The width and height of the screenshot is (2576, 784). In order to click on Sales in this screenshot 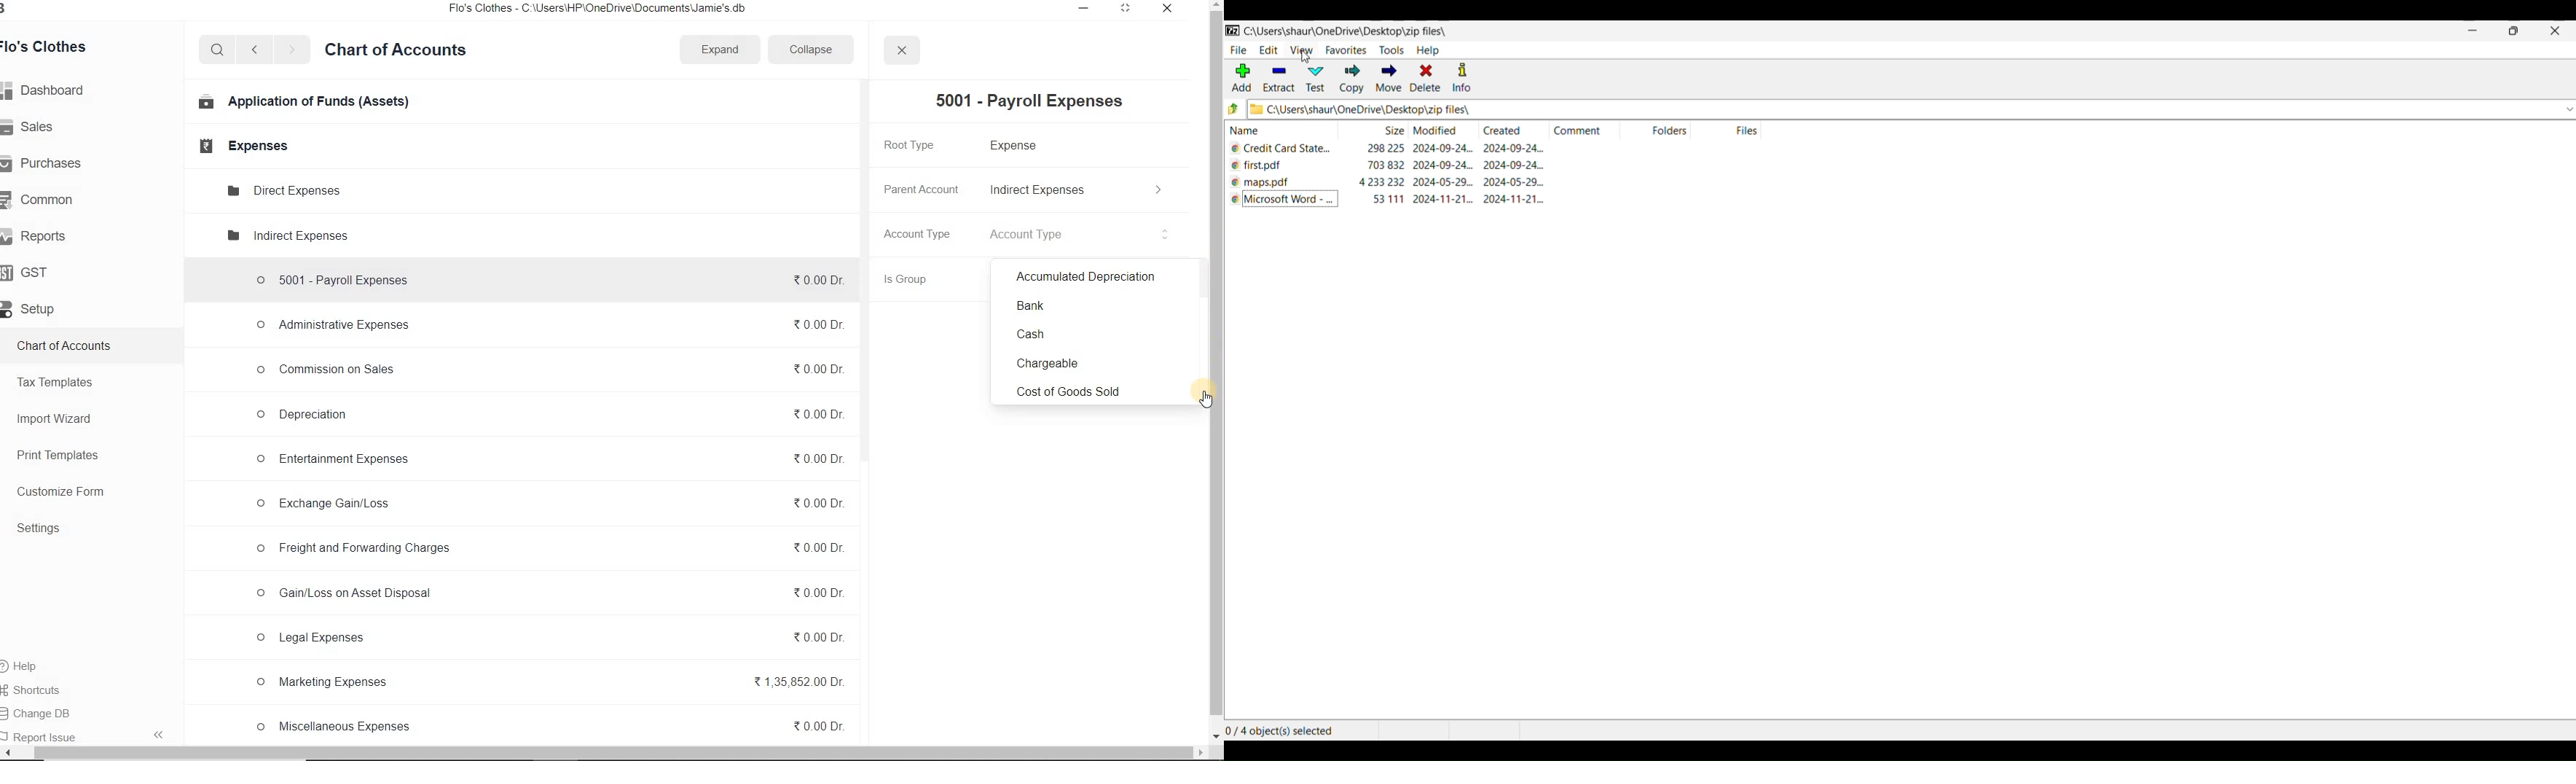, I will do `click(34, 127)`.